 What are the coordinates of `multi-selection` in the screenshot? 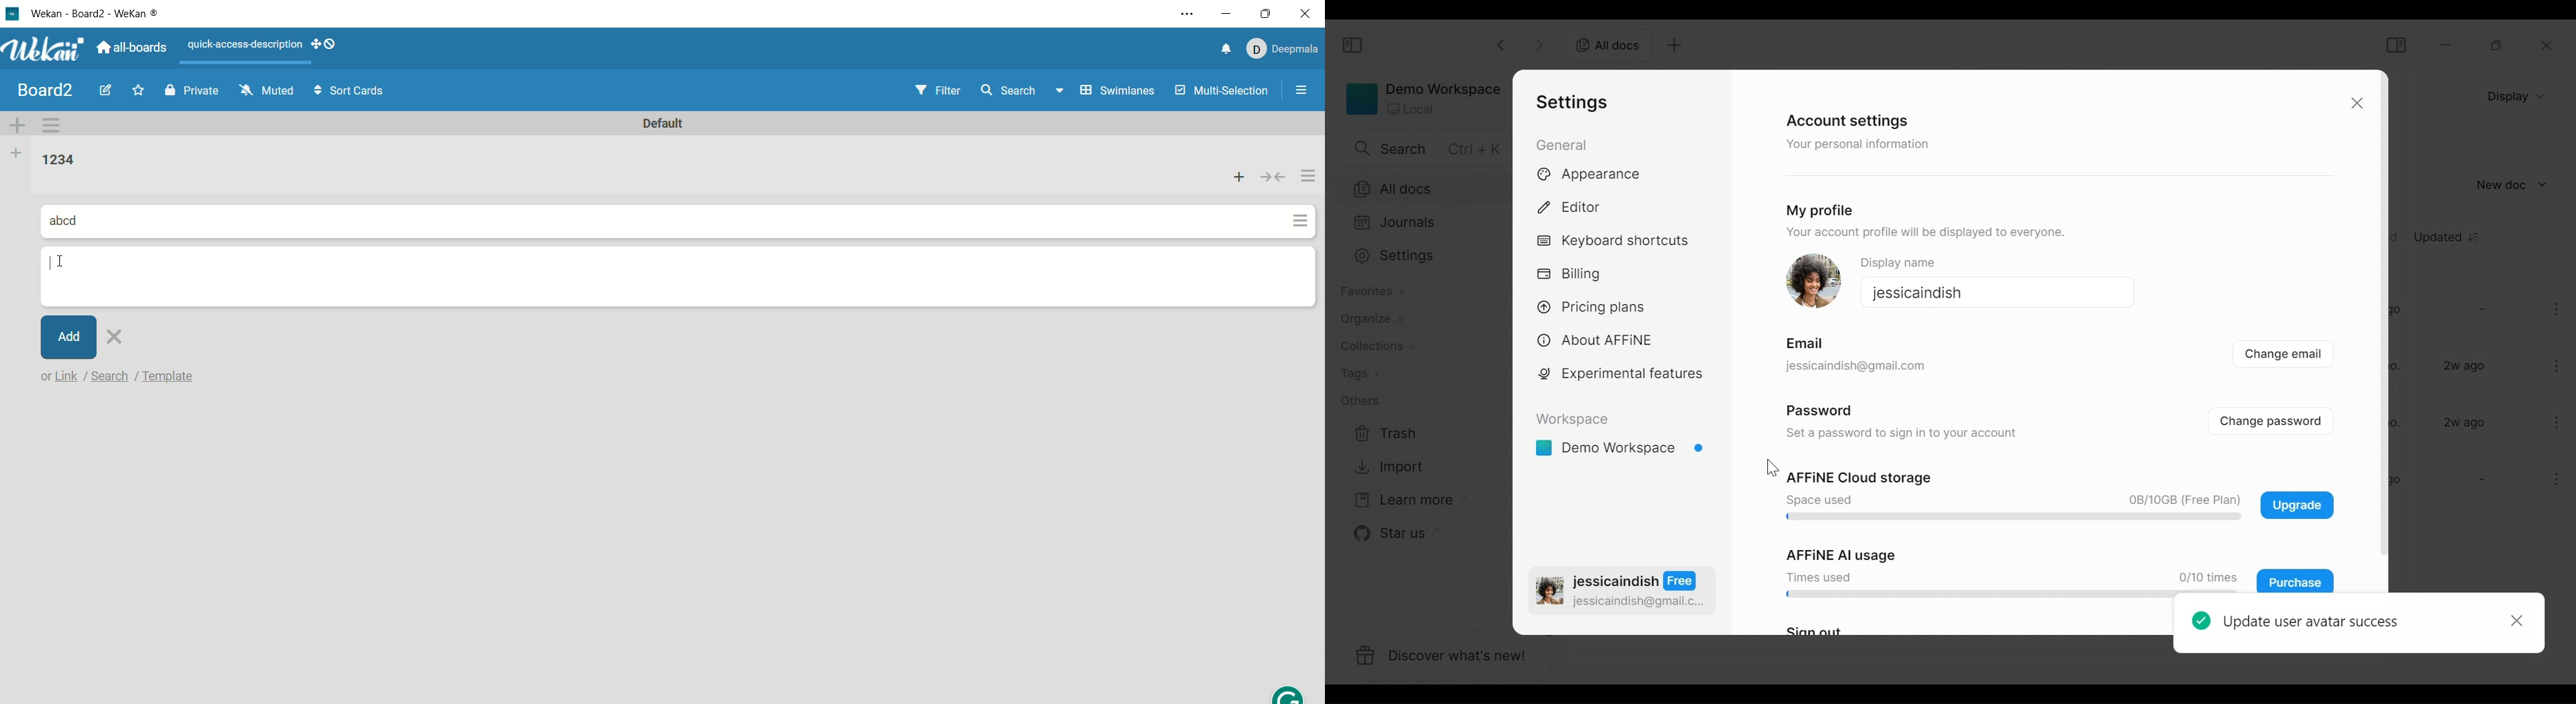 It's located at (1222, 92).